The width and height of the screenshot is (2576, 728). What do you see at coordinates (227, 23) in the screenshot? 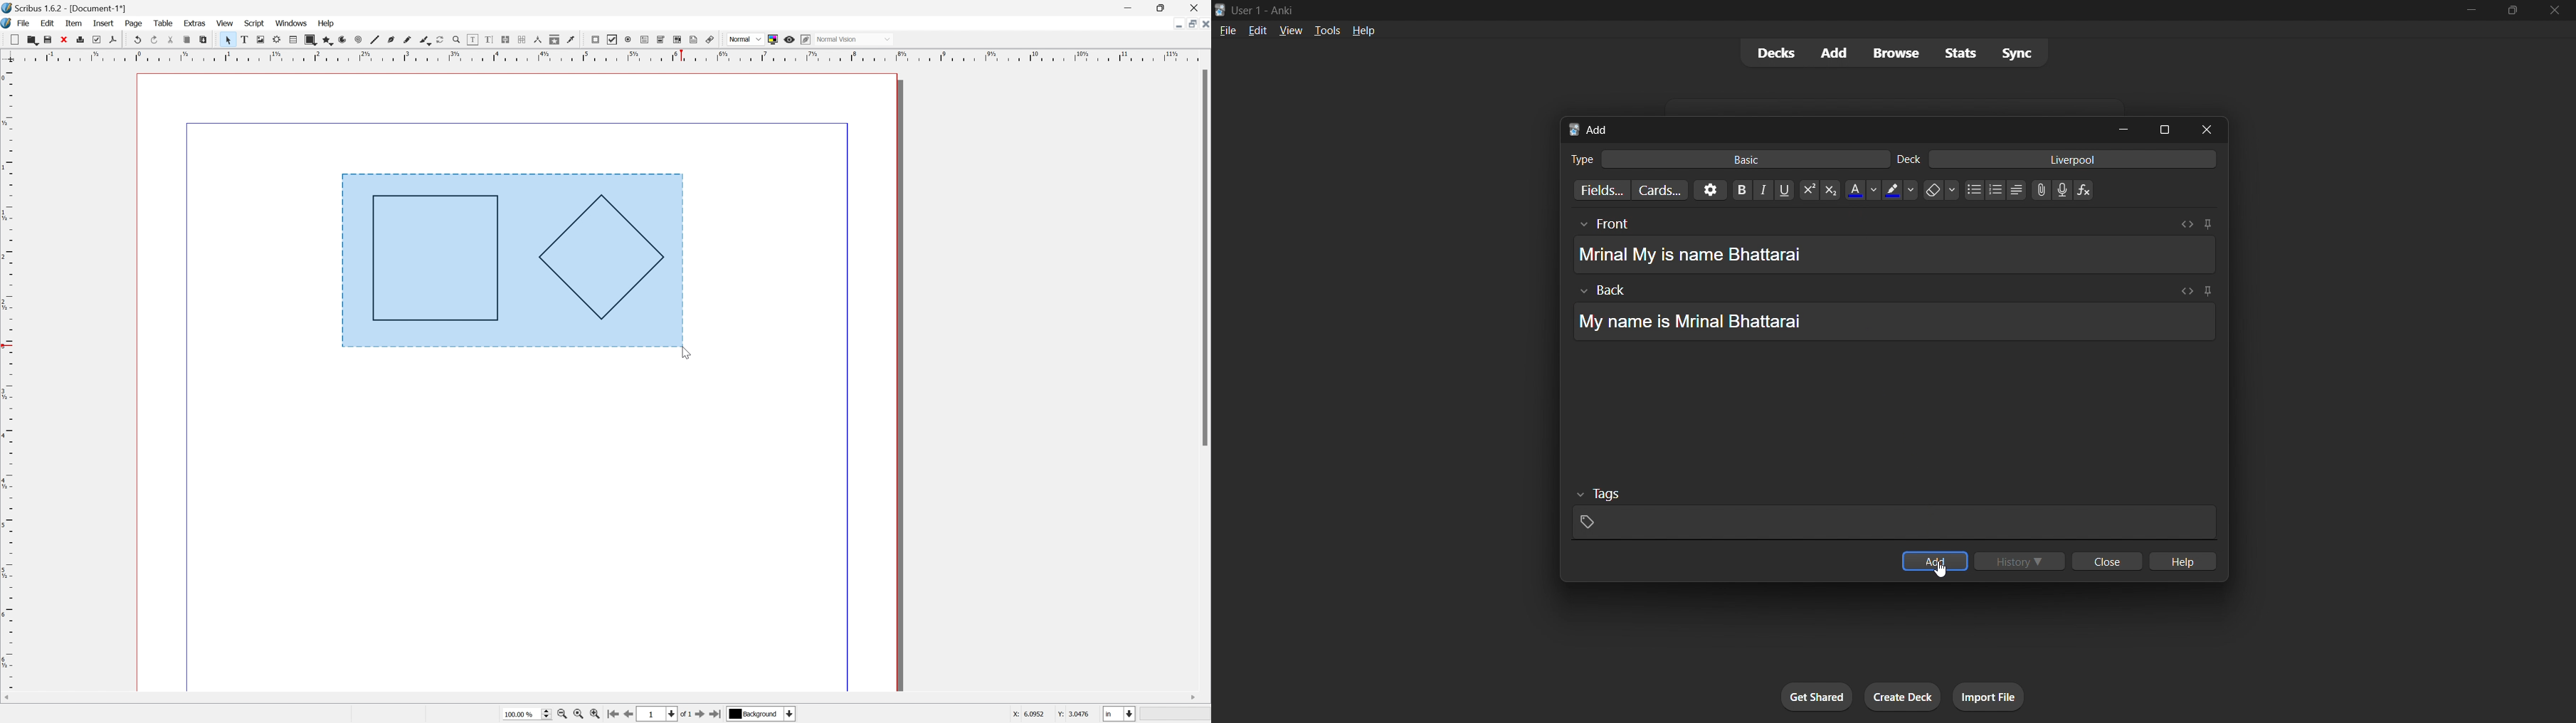
I see `view` at bounding box center [227, 23].